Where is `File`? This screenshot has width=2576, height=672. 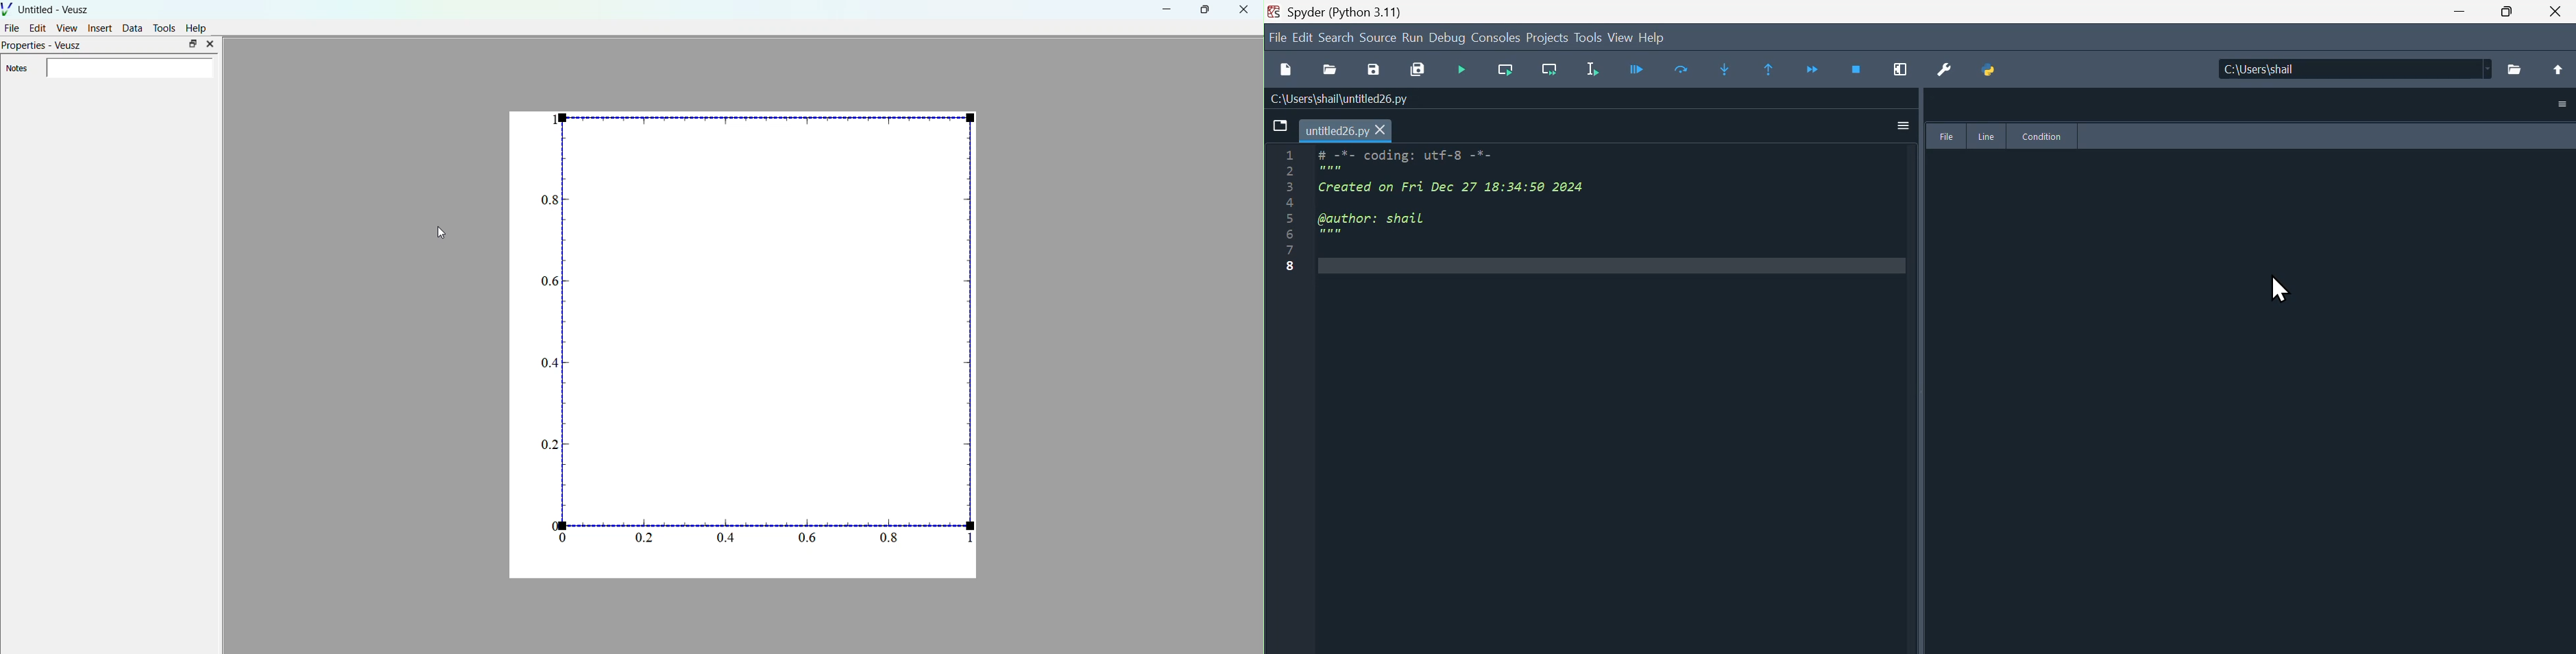
File is located at coordinates (1944, 136).